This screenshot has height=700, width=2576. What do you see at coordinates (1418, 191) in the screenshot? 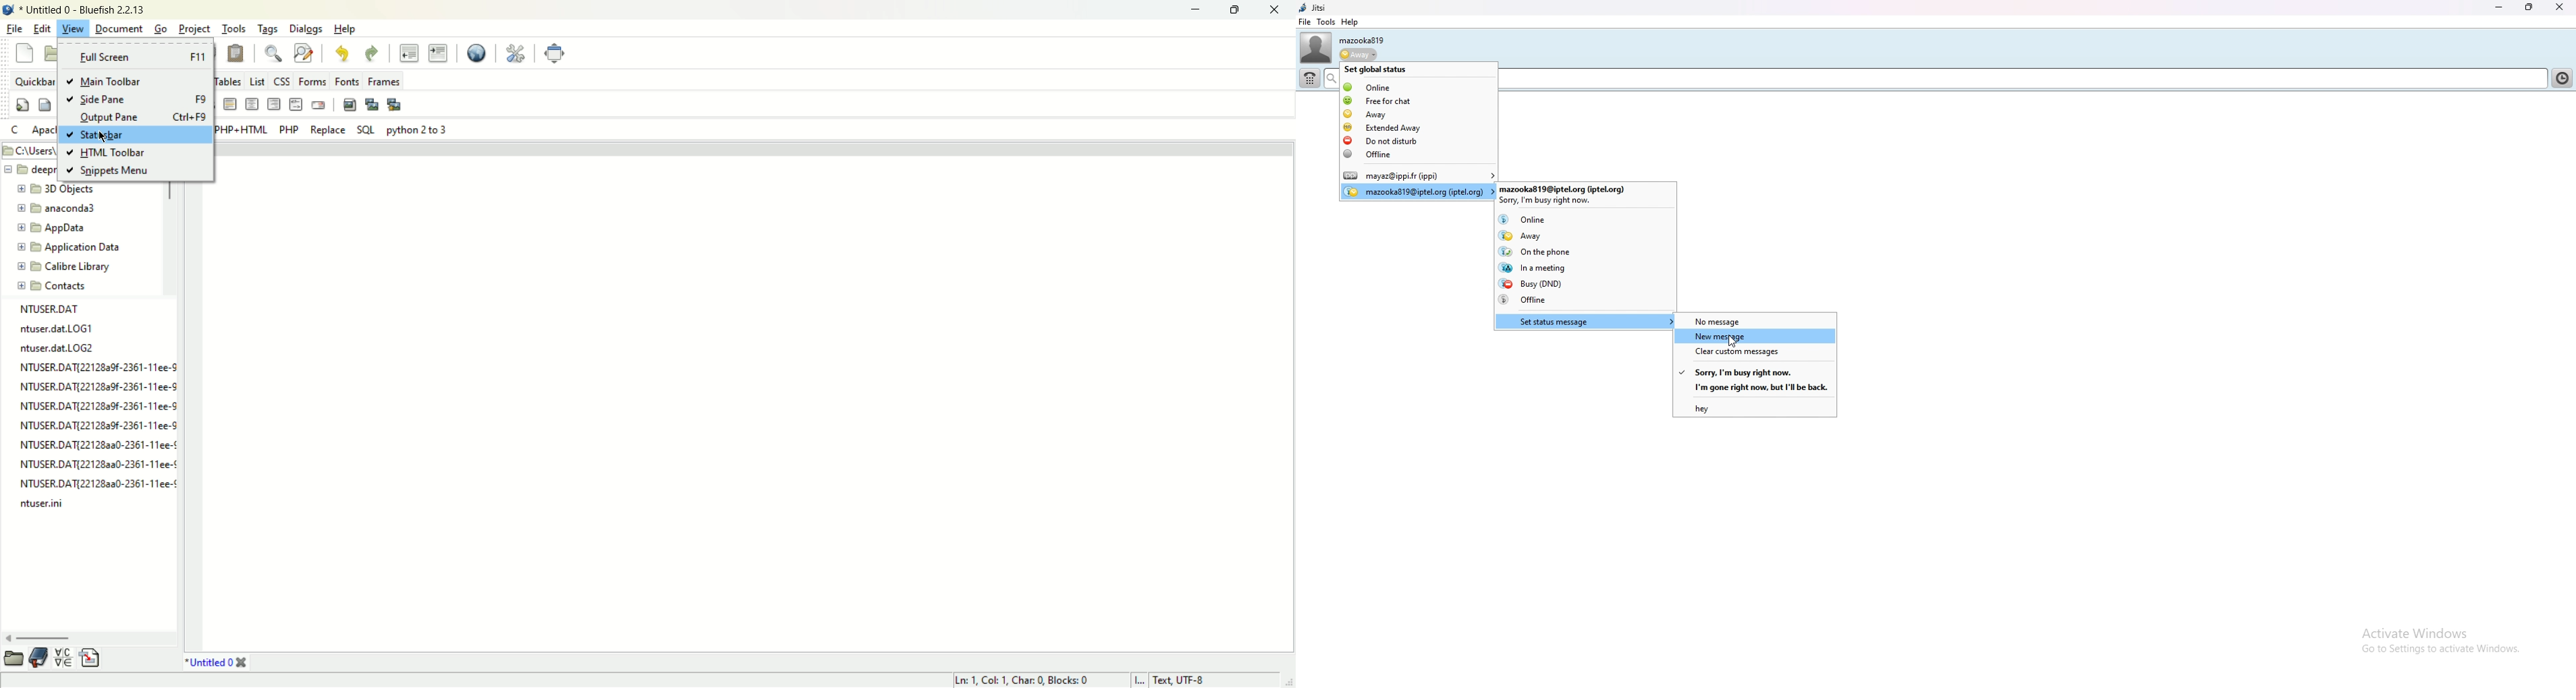
I see `user account` at bounding box center [1418, 191].